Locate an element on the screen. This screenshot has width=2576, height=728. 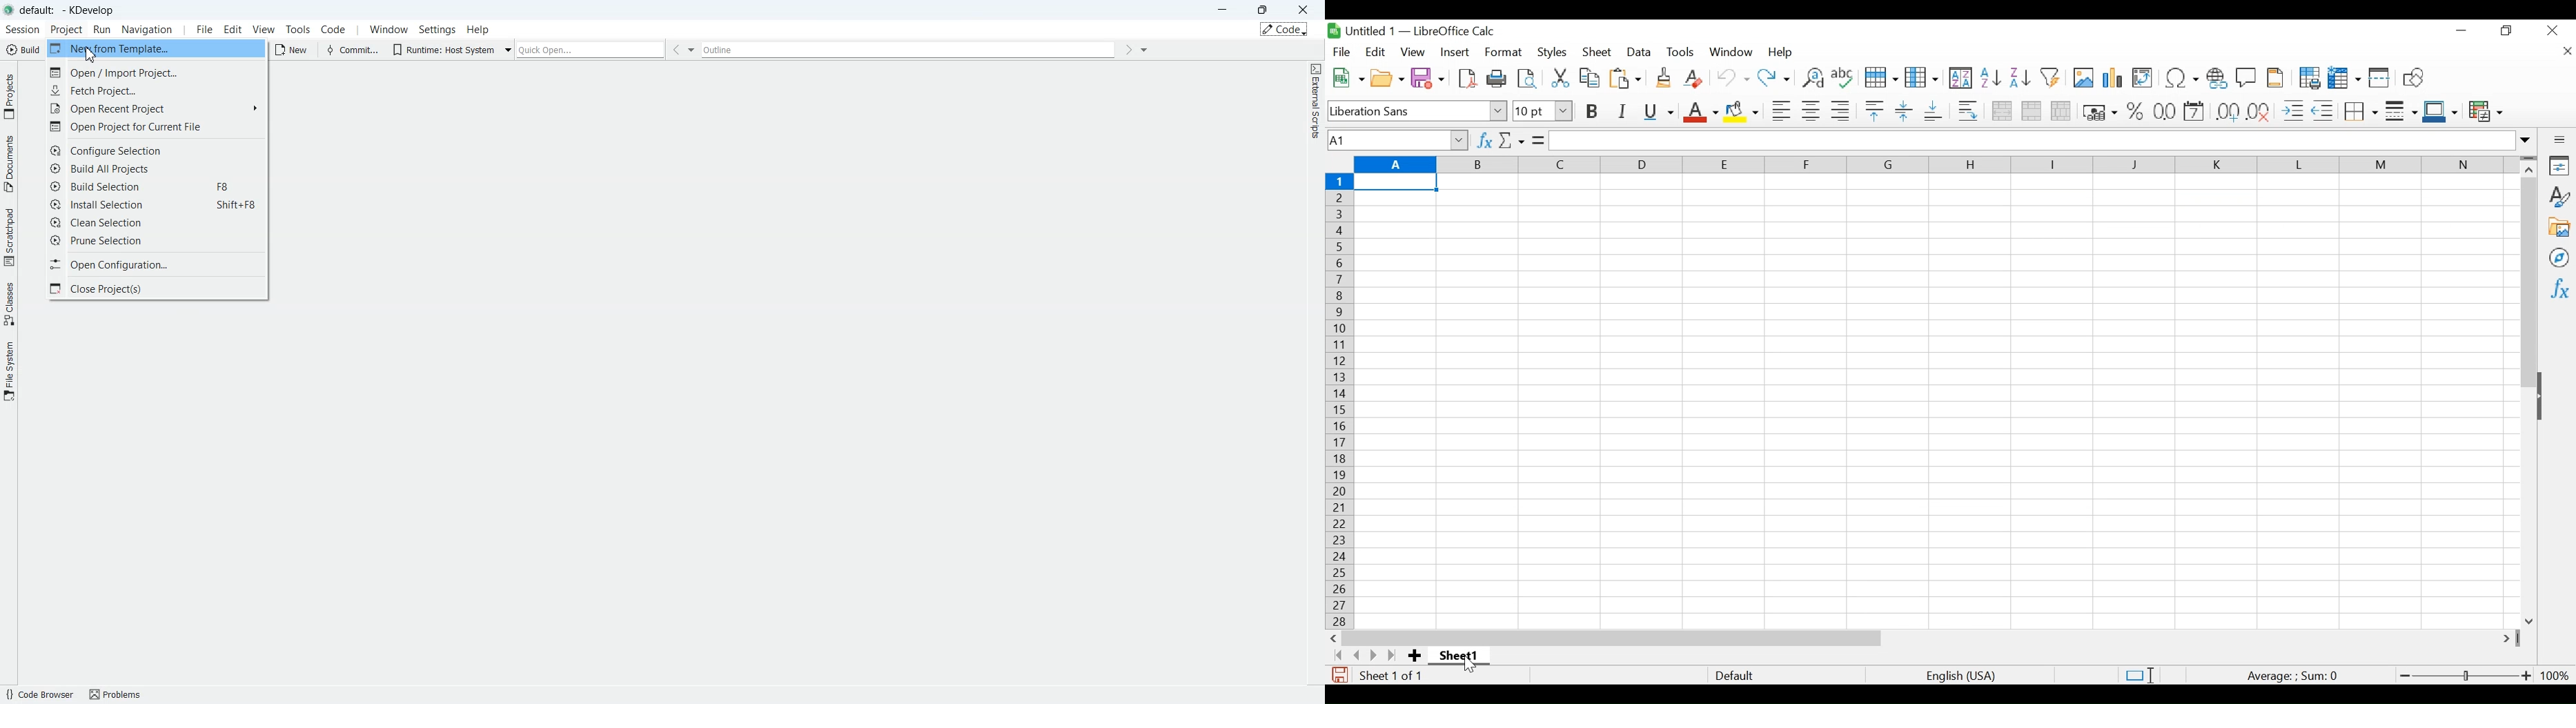
Default is located at coordinates (1734, 675).